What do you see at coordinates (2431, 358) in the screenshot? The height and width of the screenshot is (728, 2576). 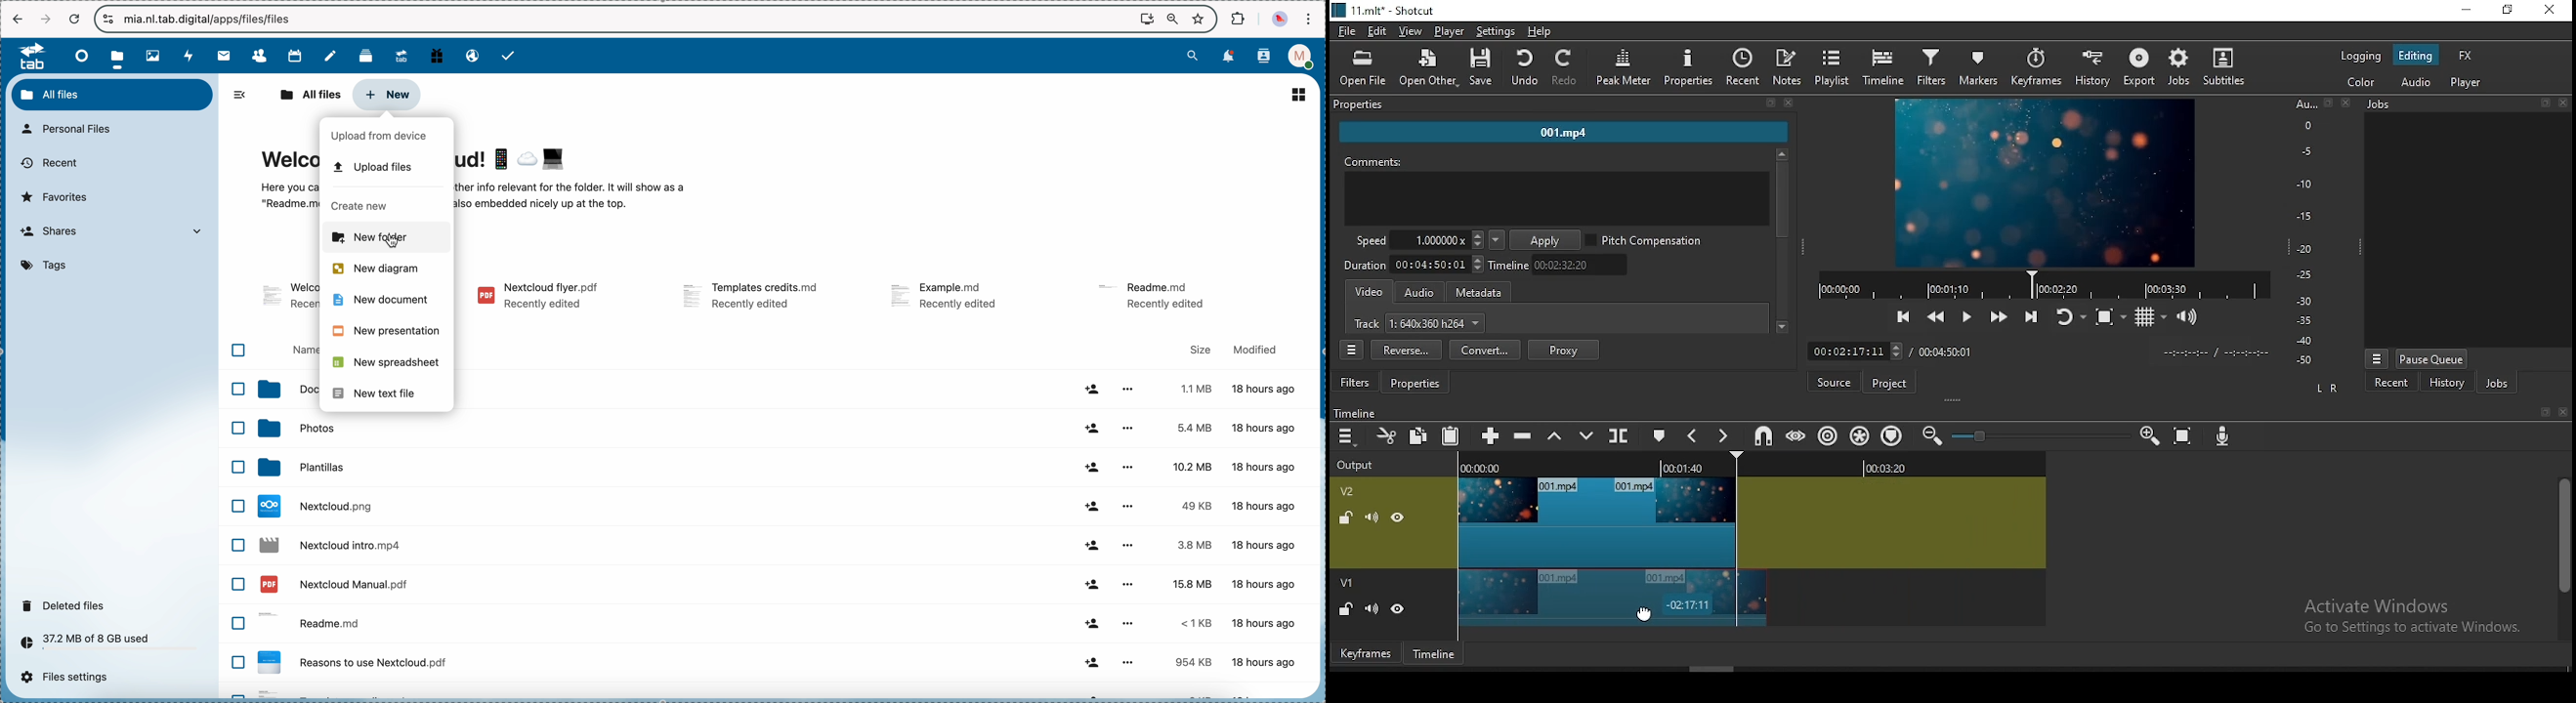 I see `pause queue` at bounding box center [2431, 358].